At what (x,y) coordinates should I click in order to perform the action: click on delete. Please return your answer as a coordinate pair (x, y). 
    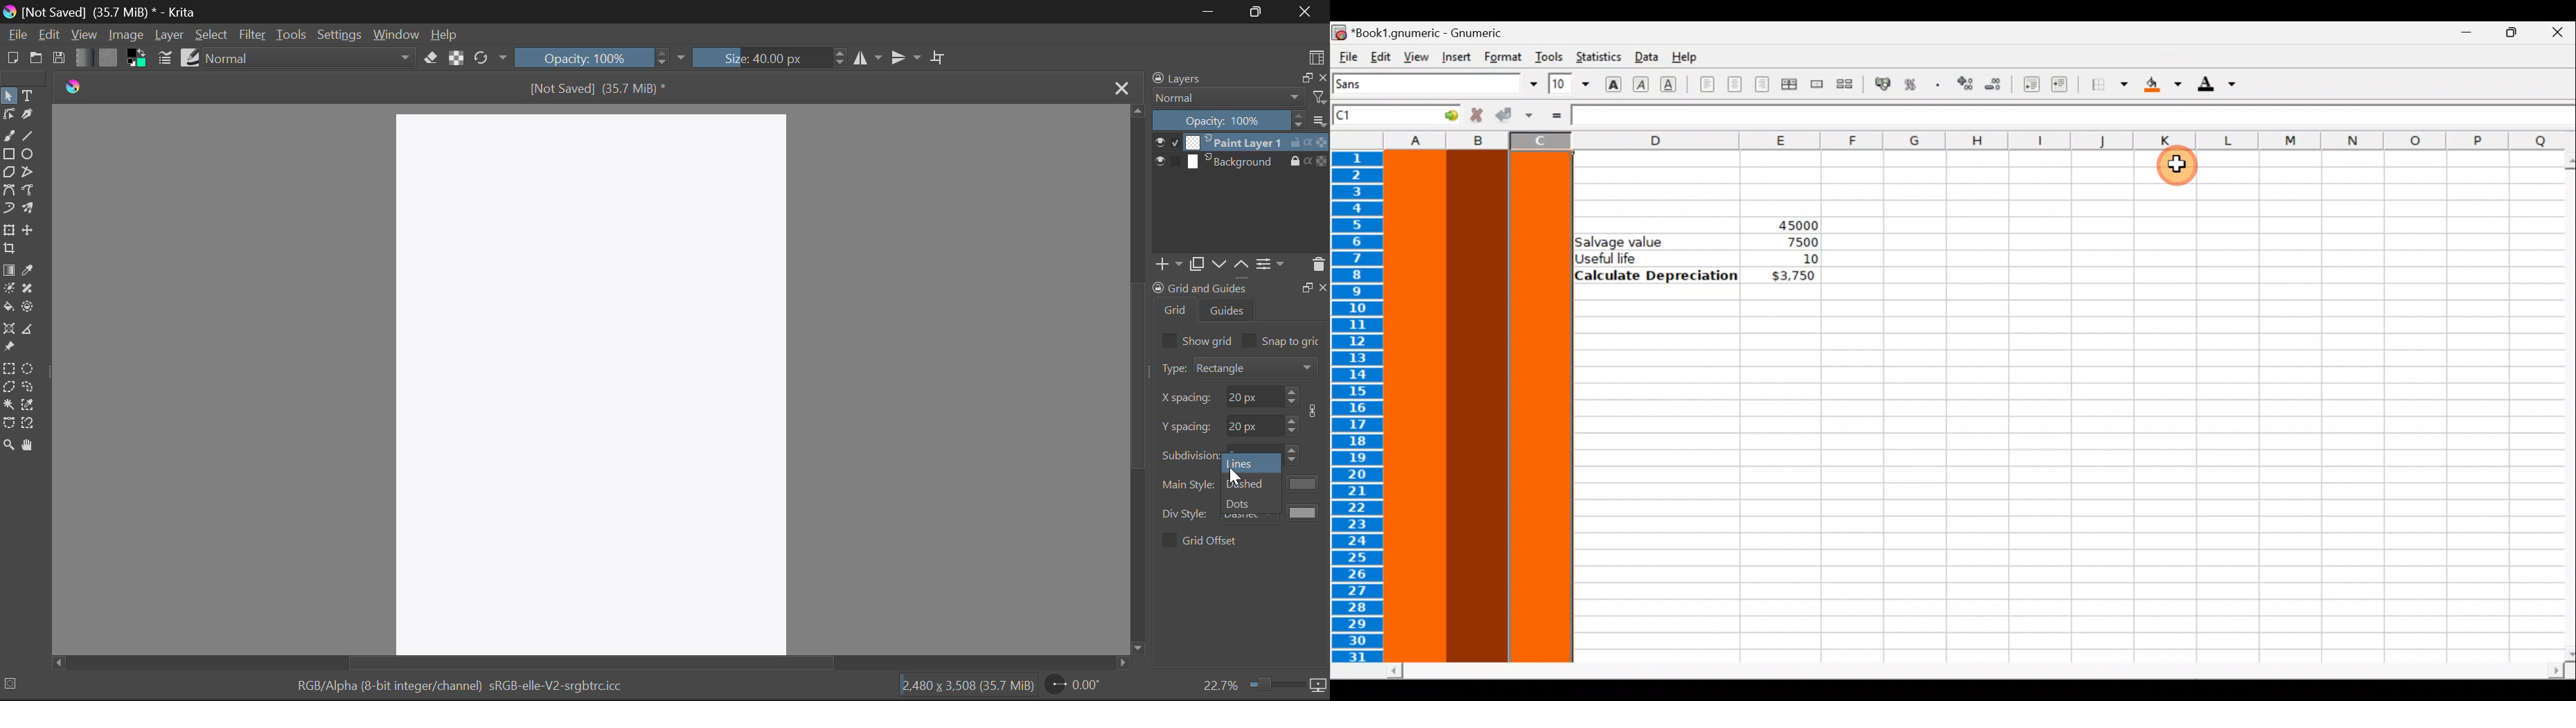
    Looking at the image, I should click on (1317, 265).